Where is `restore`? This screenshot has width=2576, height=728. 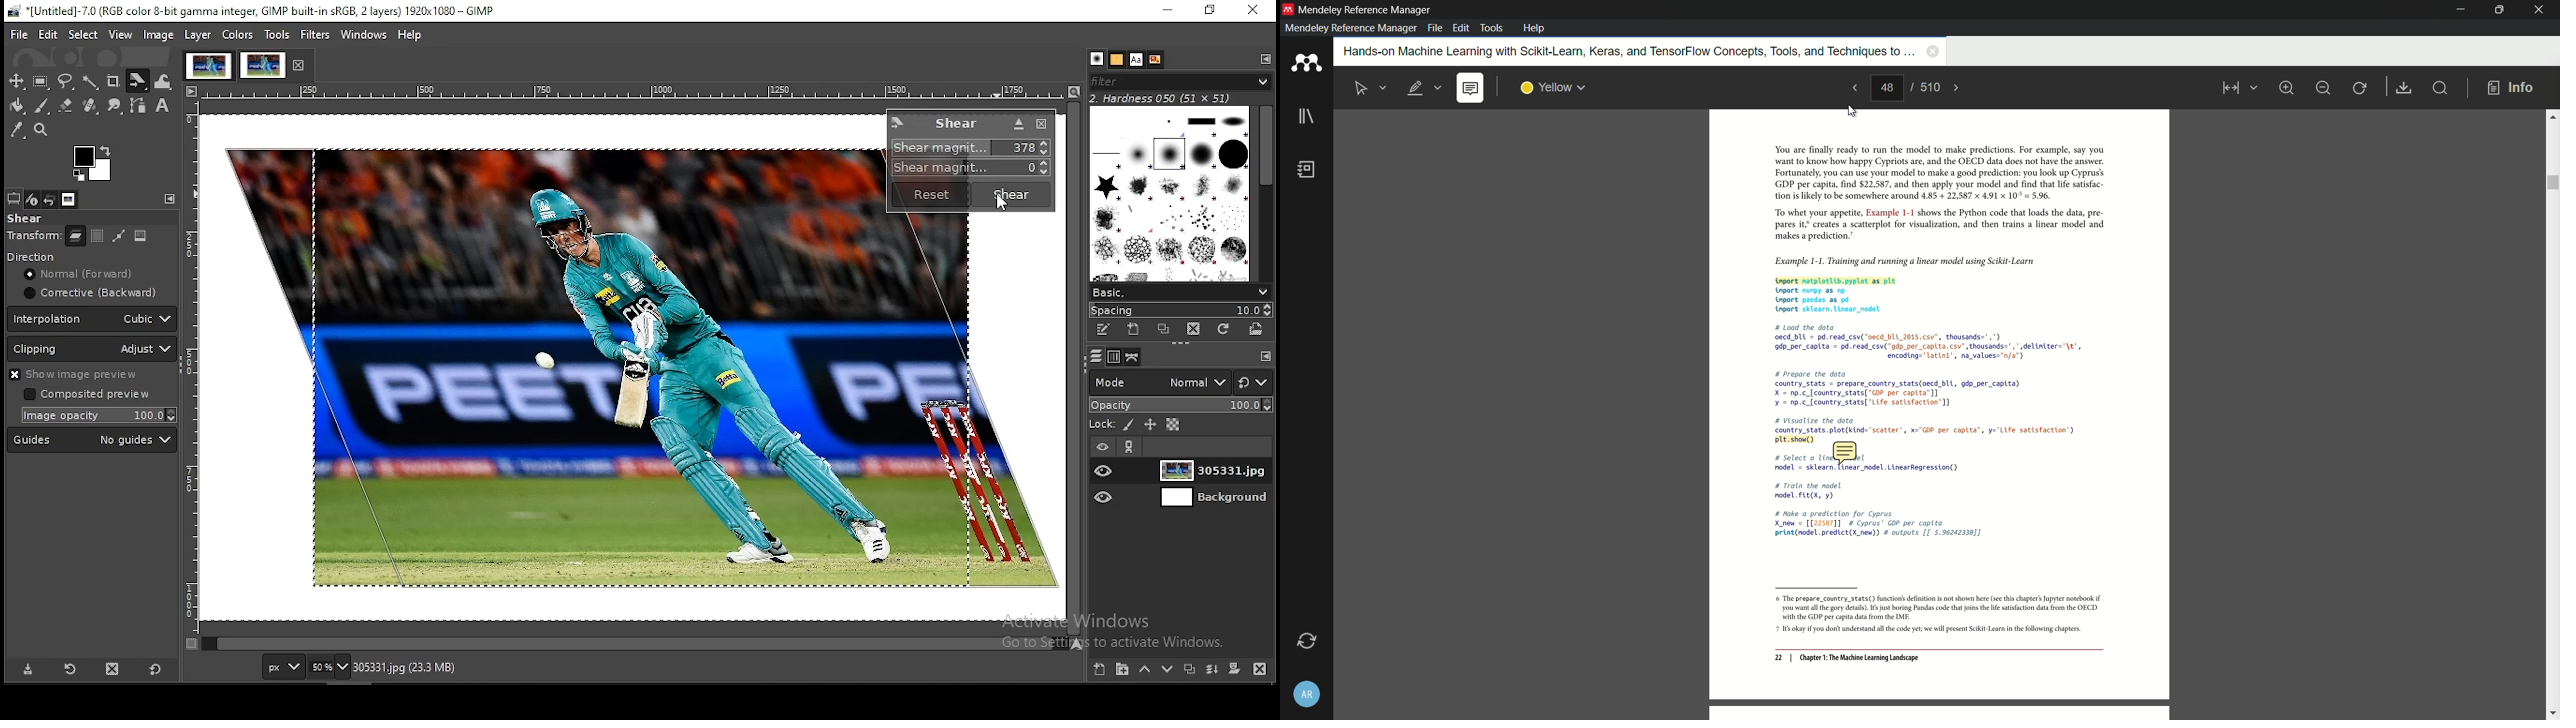 restore is located at coordinates (1211, 12).